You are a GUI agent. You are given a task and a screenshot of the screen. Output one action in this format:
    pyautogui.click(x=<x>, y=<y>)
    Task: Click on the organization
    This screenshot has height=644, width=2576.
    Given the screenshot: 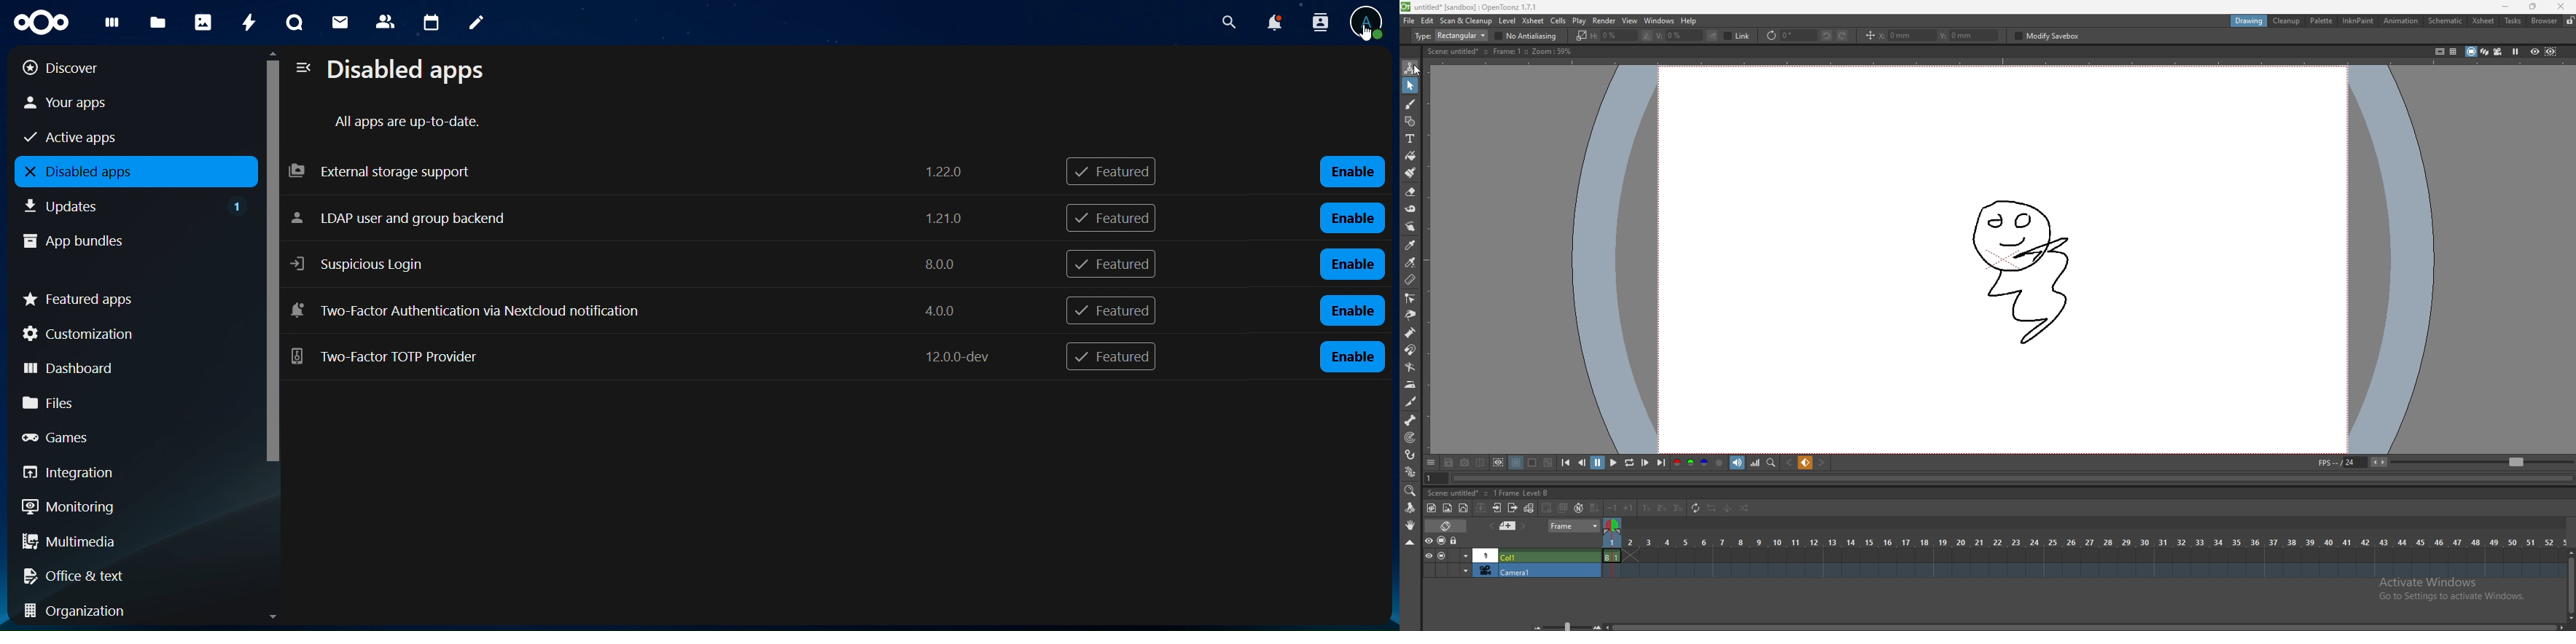 What is the action you would take?
    pyautogui.click(x=131, y=611)
    